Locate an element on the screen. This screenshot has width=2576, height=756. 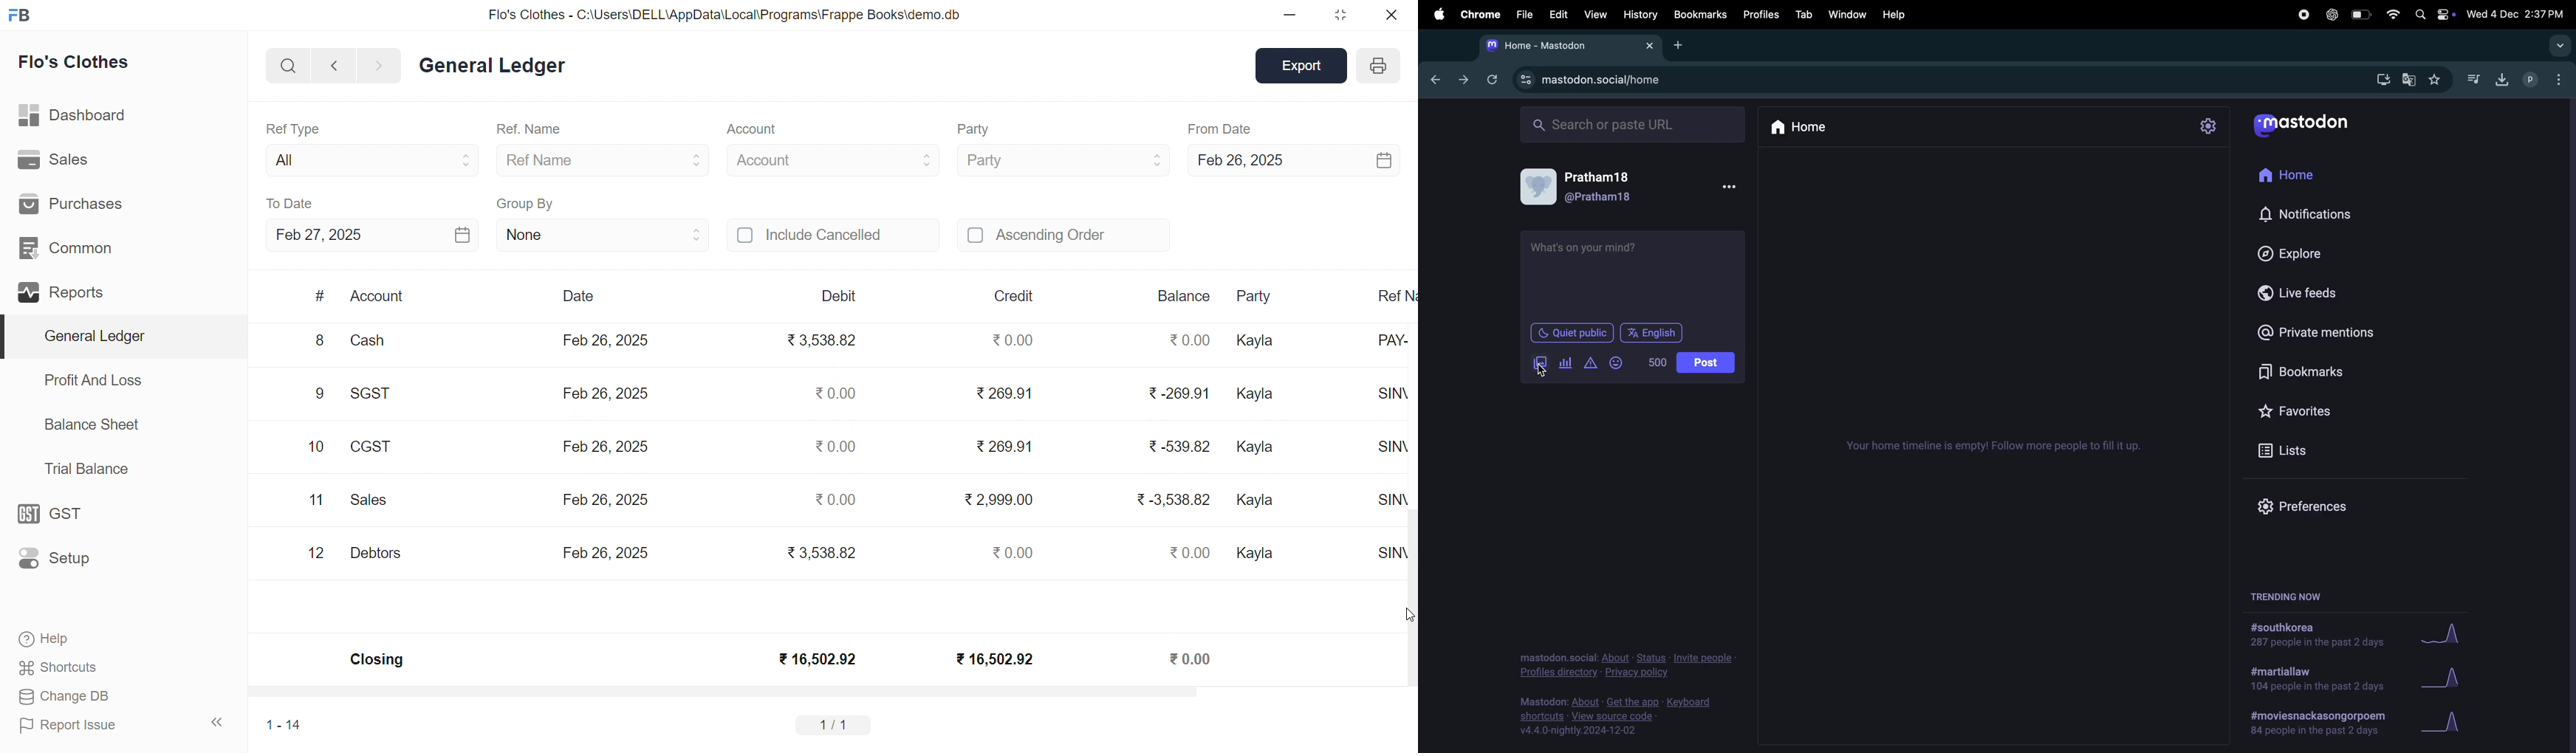
poll is located at coordinates (1566, 364).